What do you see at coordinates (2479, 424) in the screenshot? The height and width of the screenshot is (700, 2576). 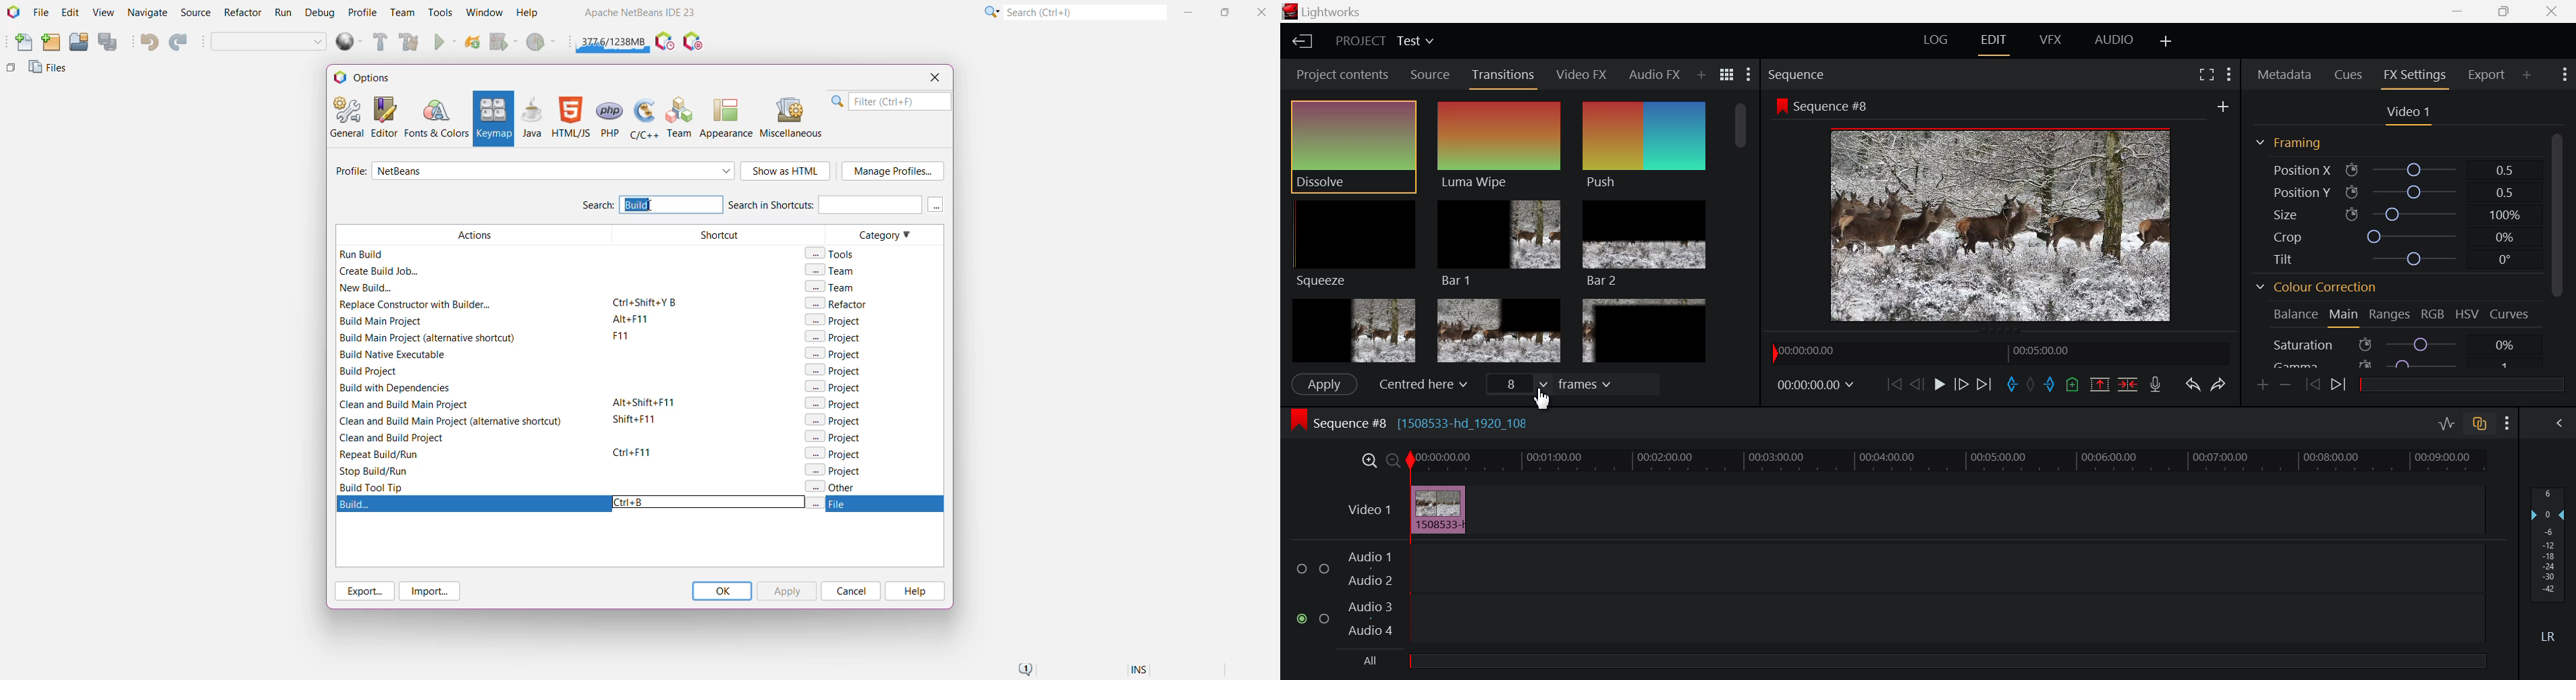 I see `Toggle auto track sync` at bounding box center [2479, 424].